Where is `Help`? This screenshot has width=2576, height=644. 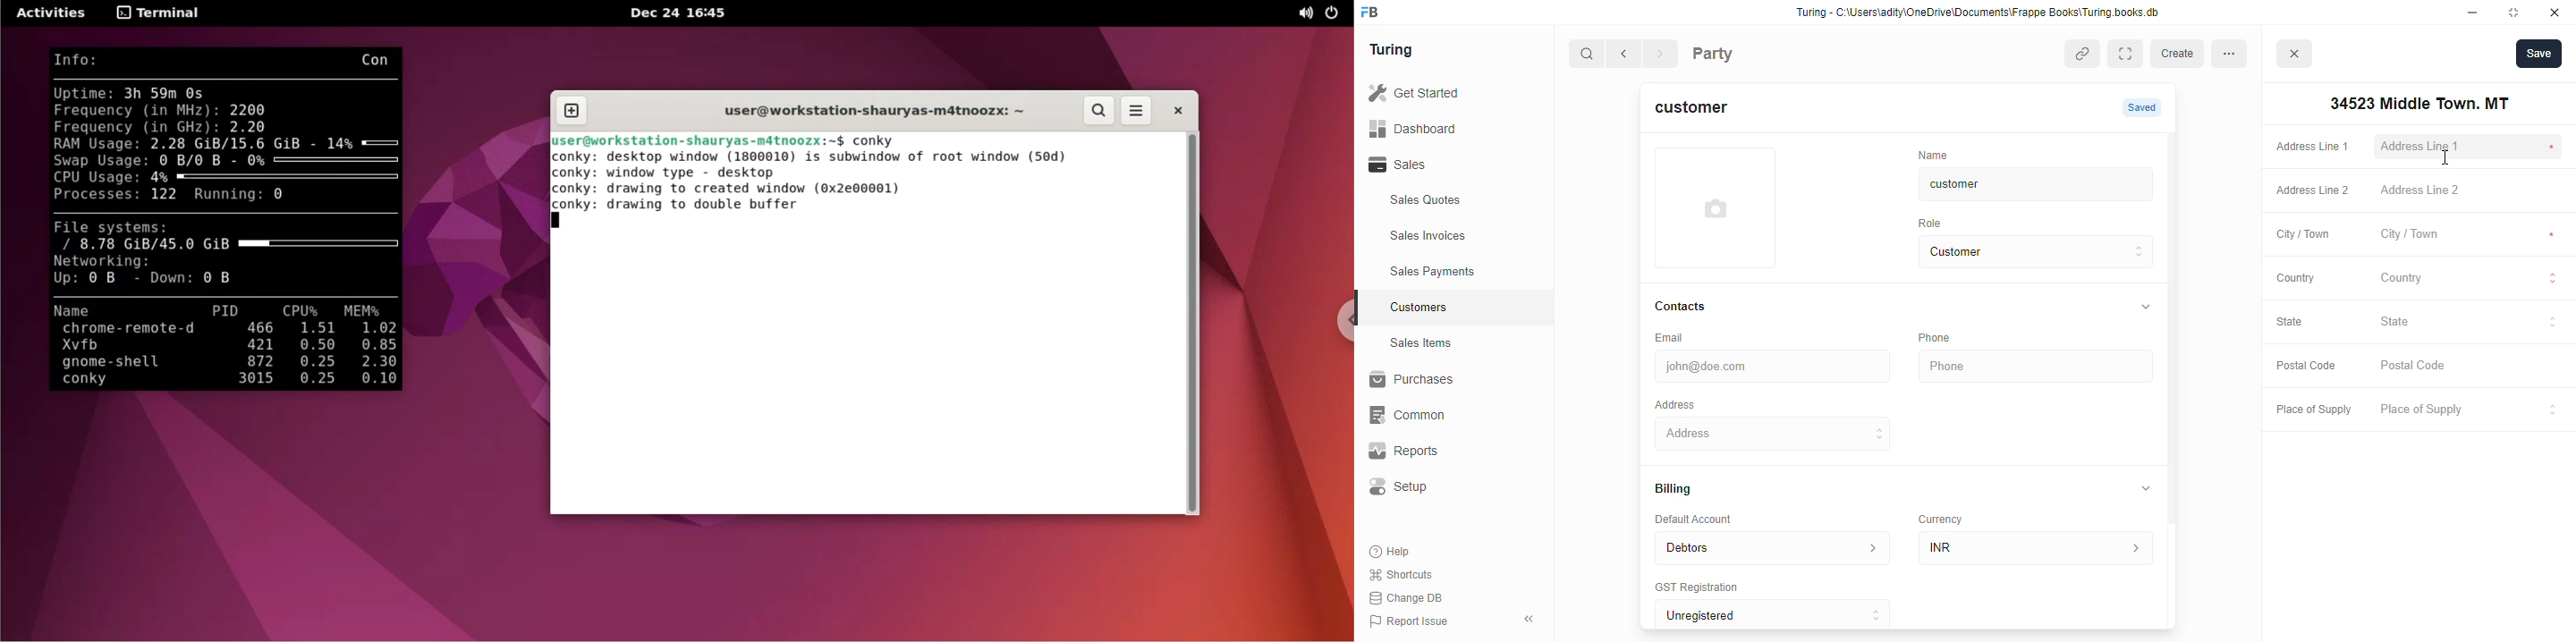 Help is located at coordinates (1392, 553).